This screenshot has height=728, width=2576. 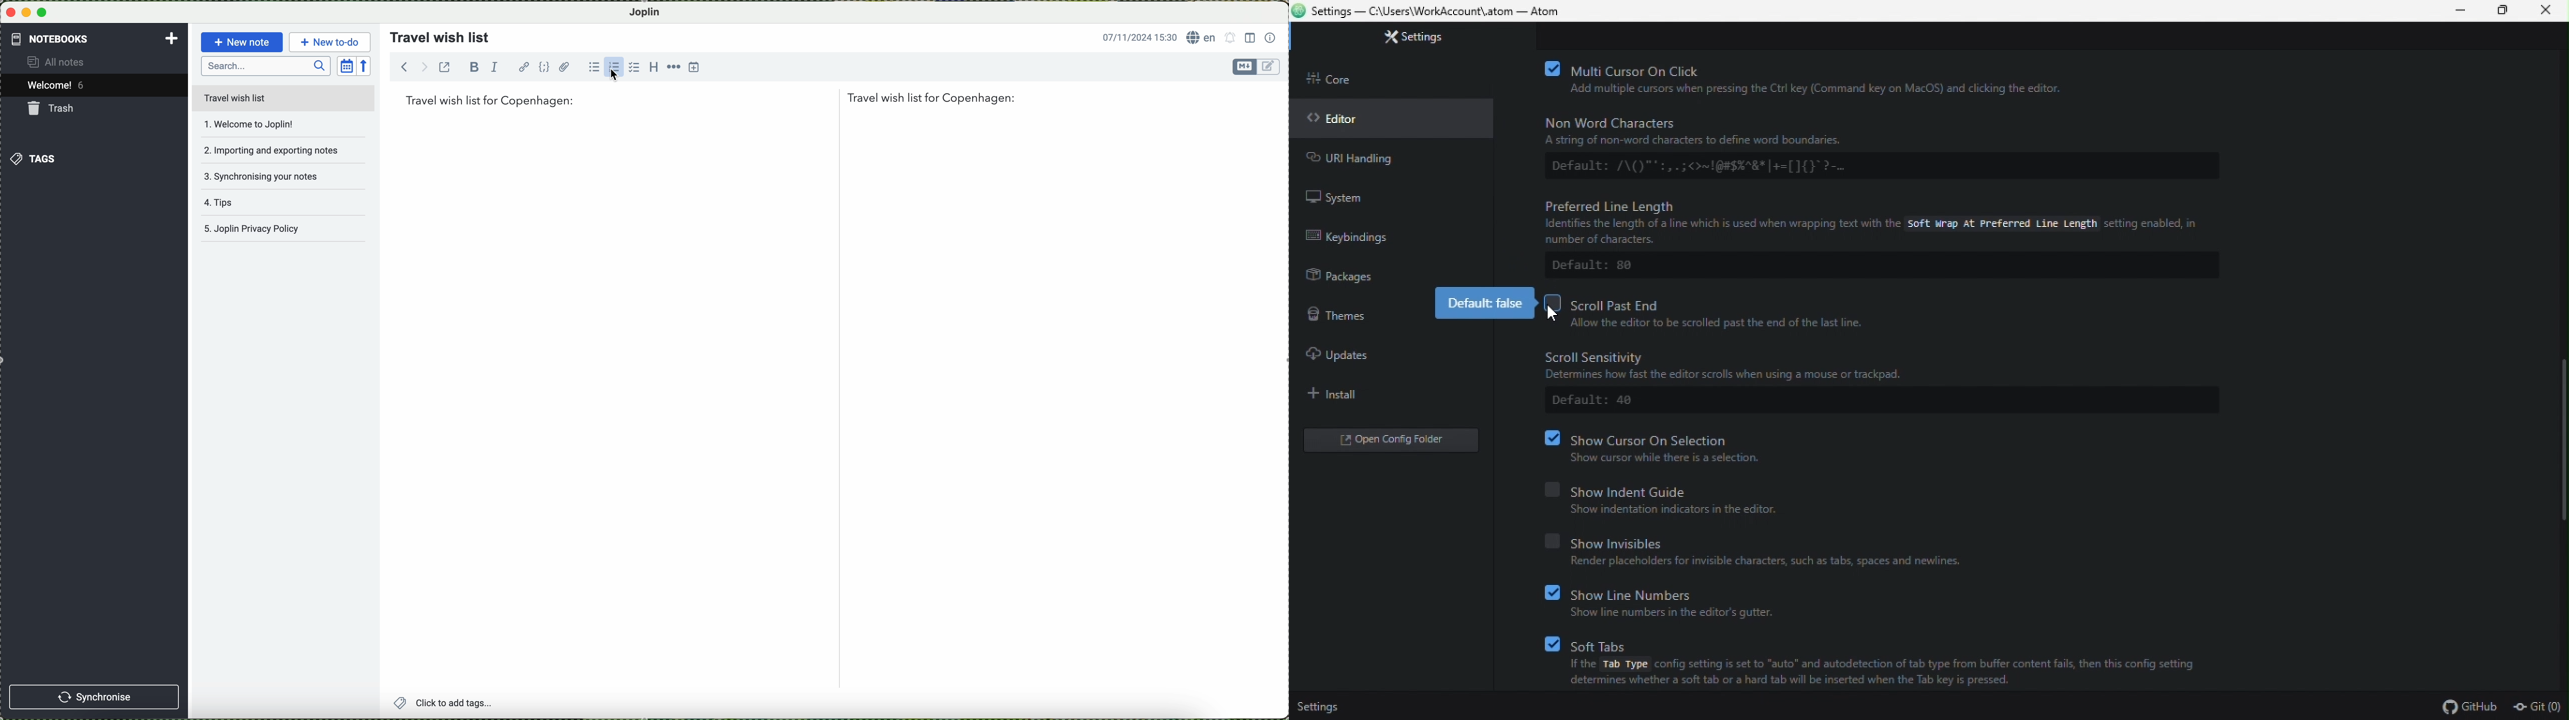 What do you see at coordinates (545, 67) in the screenshot?
I see `code` at bounding box center [545, 67].